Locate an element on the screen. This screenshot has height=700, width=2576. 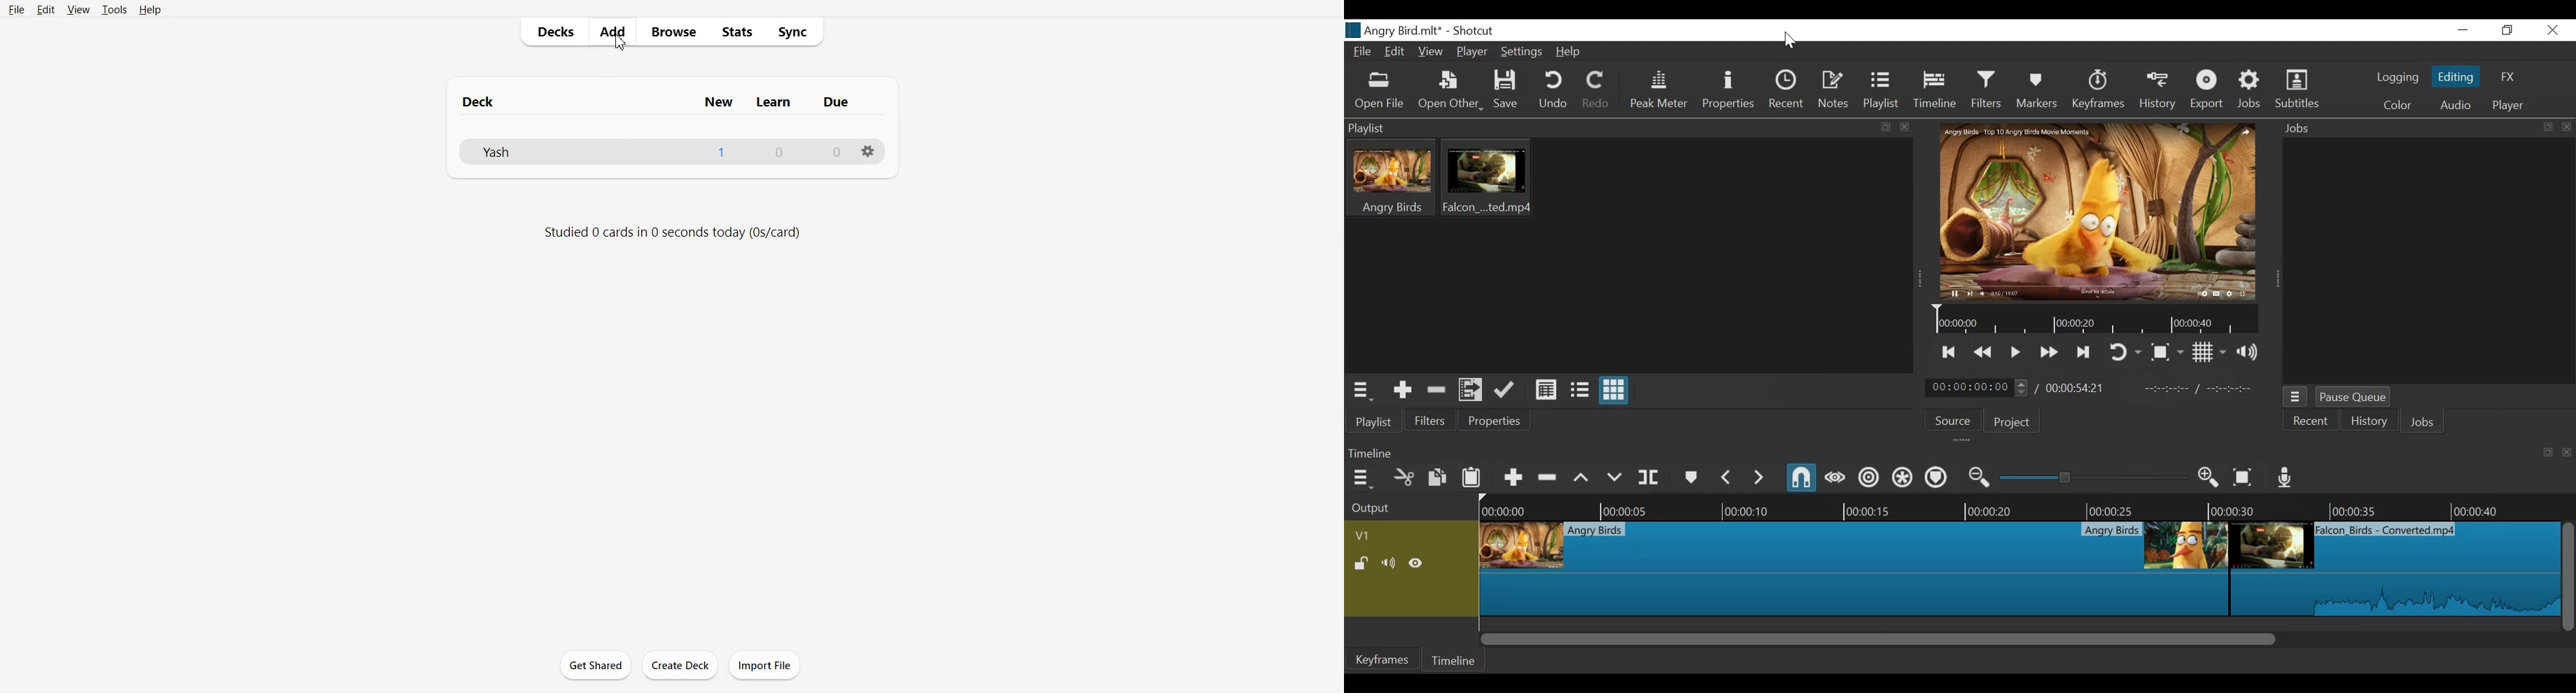
Clip is located at coordinates (2098, 211).